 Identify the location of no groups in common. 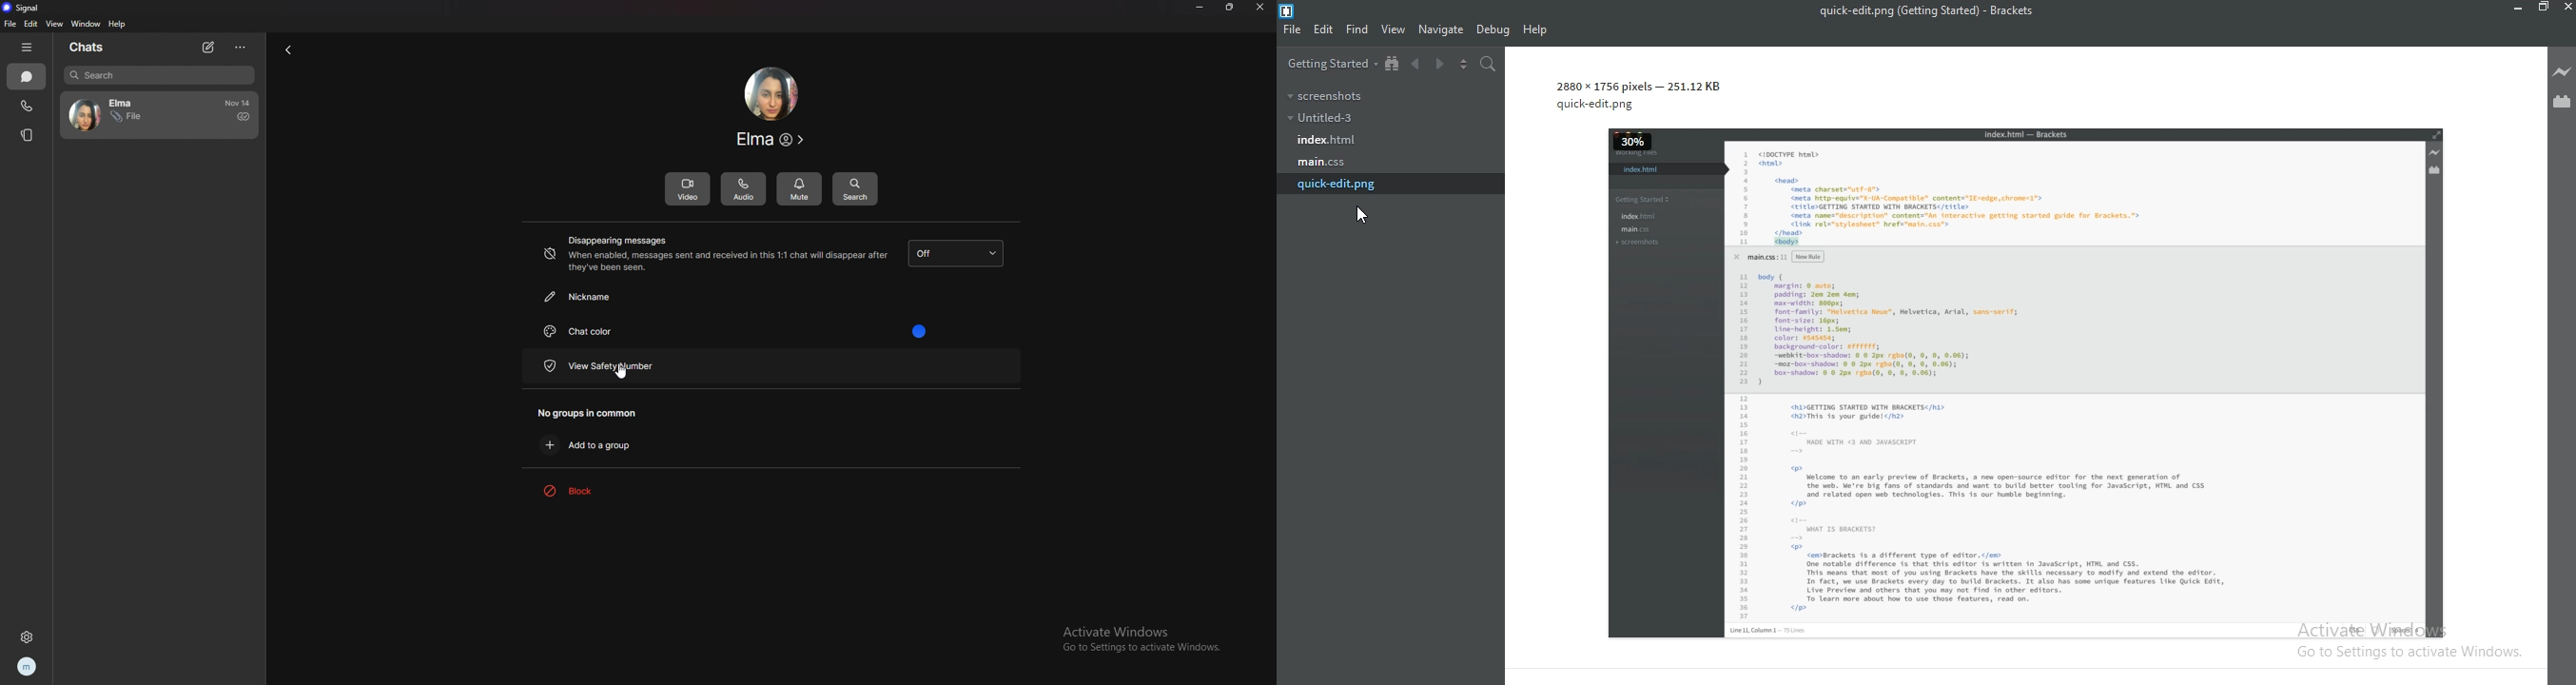
(595, 412).